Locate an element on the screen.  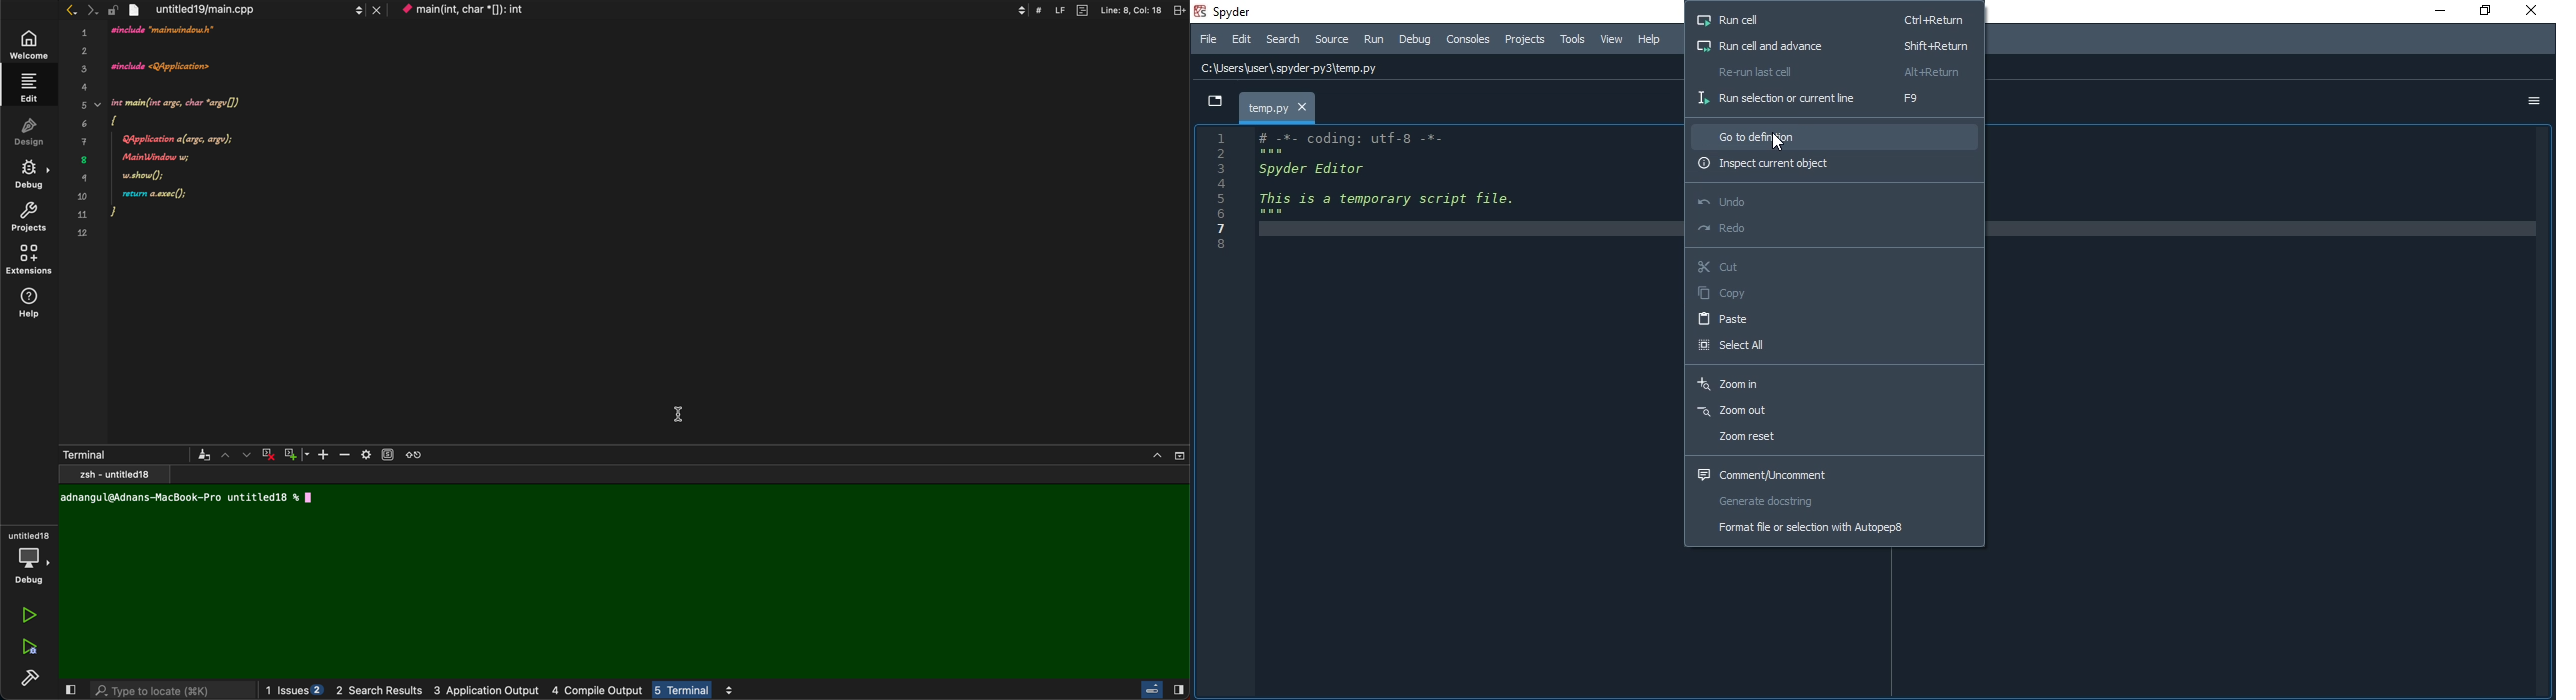
Undo is located at coordinates (1831, 199).